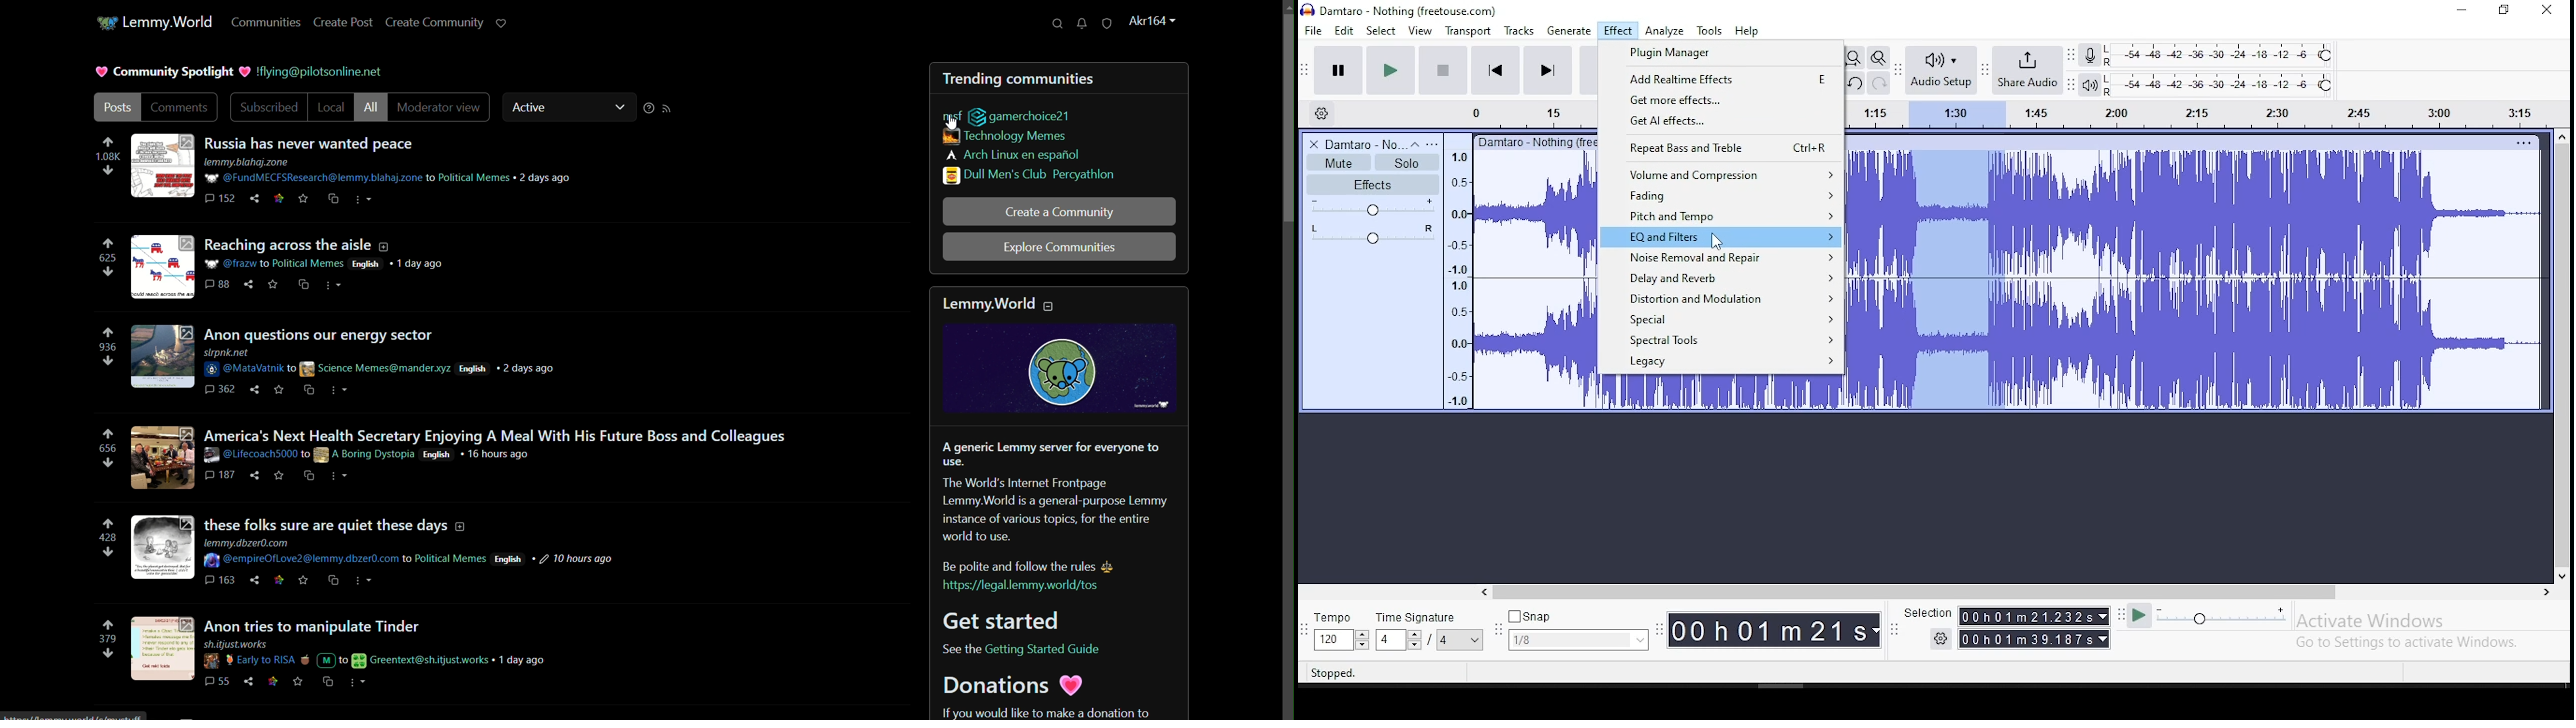  I want to click on track's timing, so click(1533, 113).